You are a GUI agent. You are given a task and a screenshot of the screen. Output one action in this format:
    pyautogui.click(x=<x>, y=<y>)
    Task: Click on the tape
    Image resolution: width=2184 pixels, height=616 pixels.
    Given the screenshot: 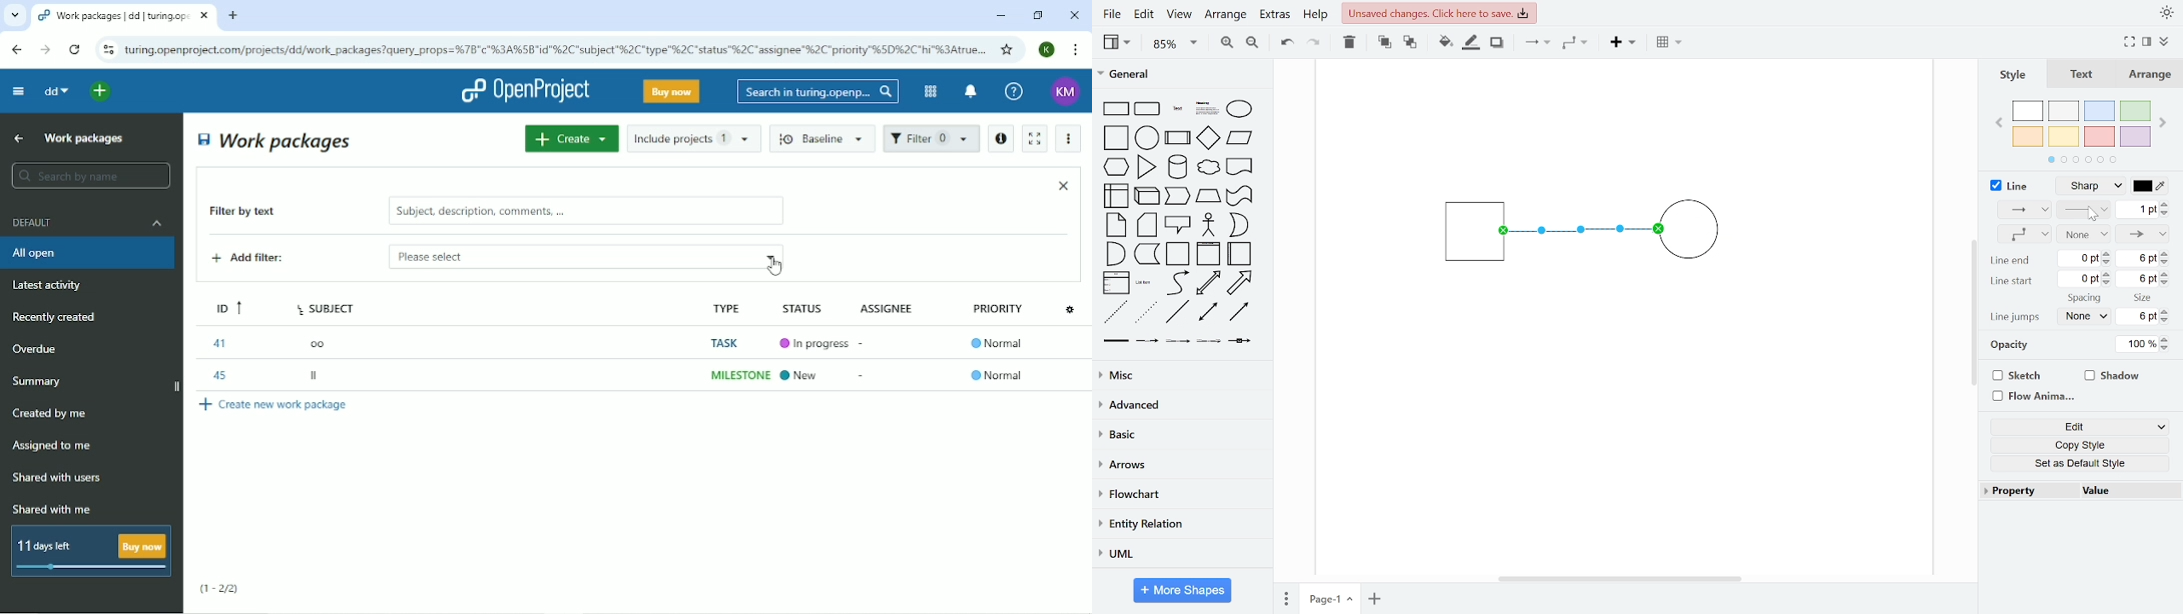 What is the action you would take?
    pyautogui.click(x=1238, y=196)
    